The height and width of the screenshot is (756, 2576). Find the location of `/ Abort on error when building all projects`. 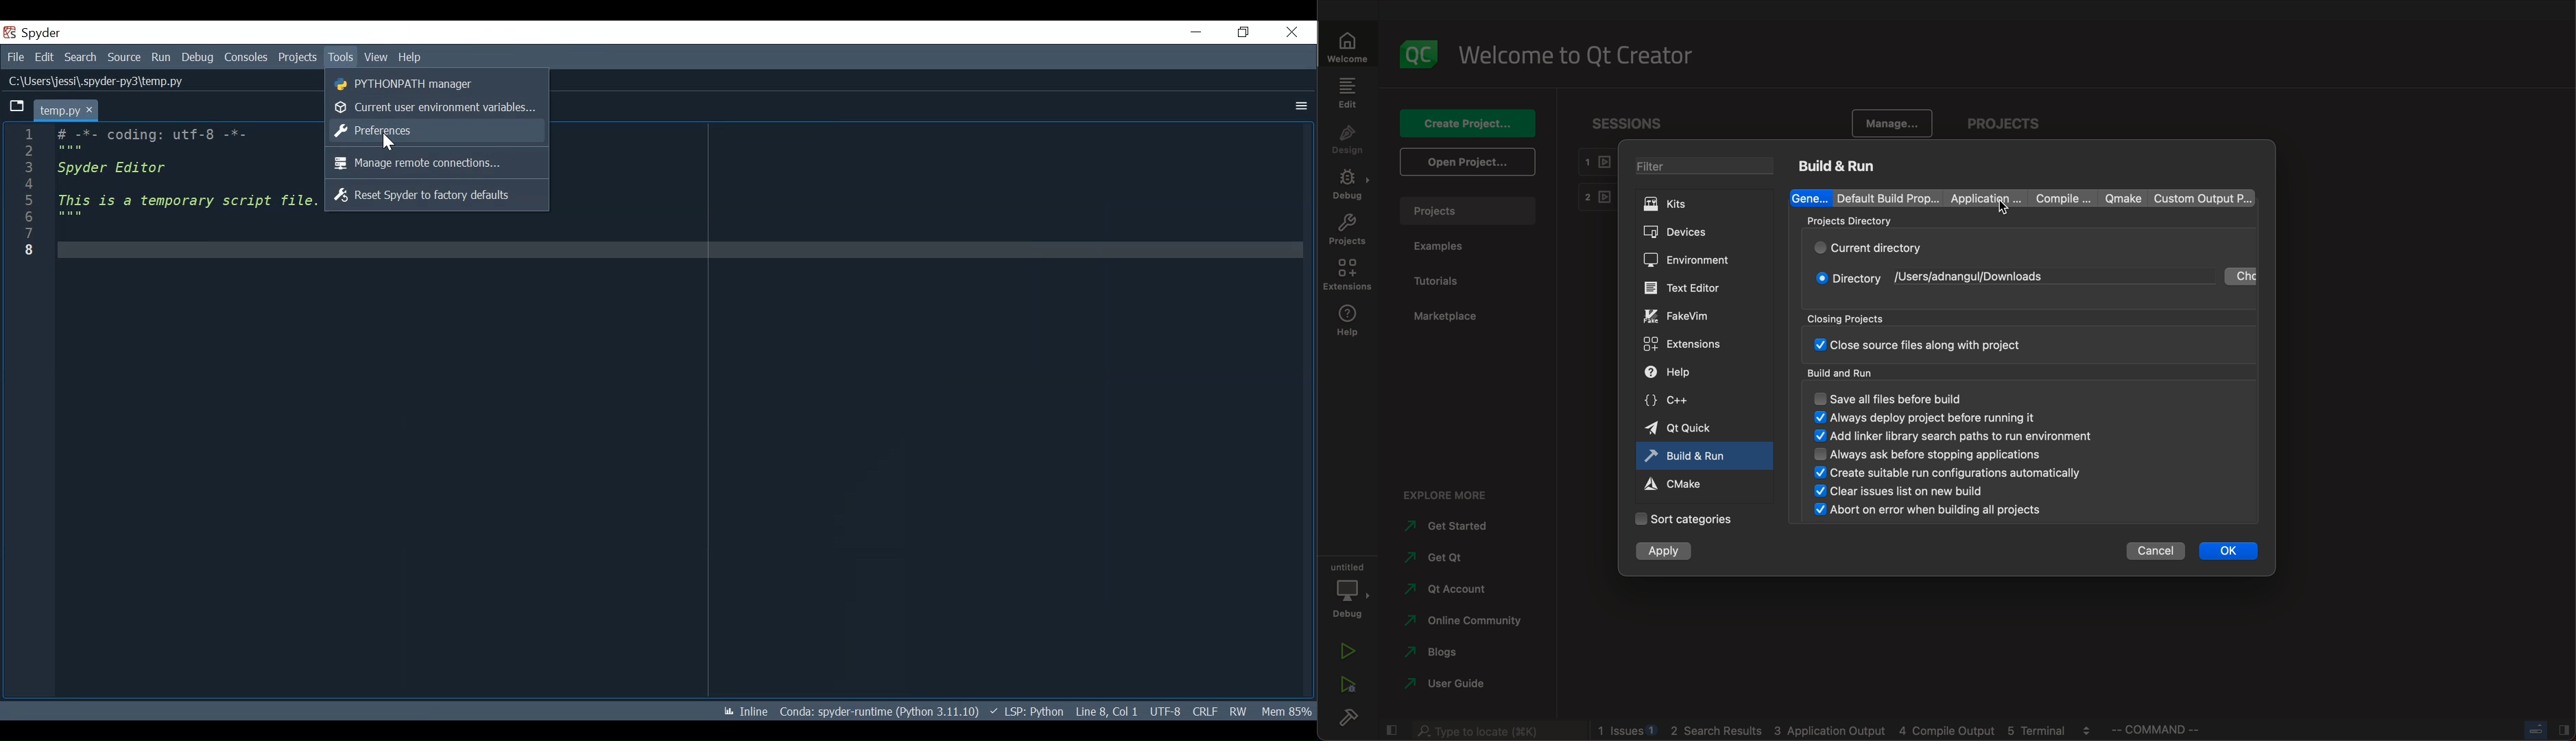

/ Abort on error when building all projects is located at coordinates (1929, 510).